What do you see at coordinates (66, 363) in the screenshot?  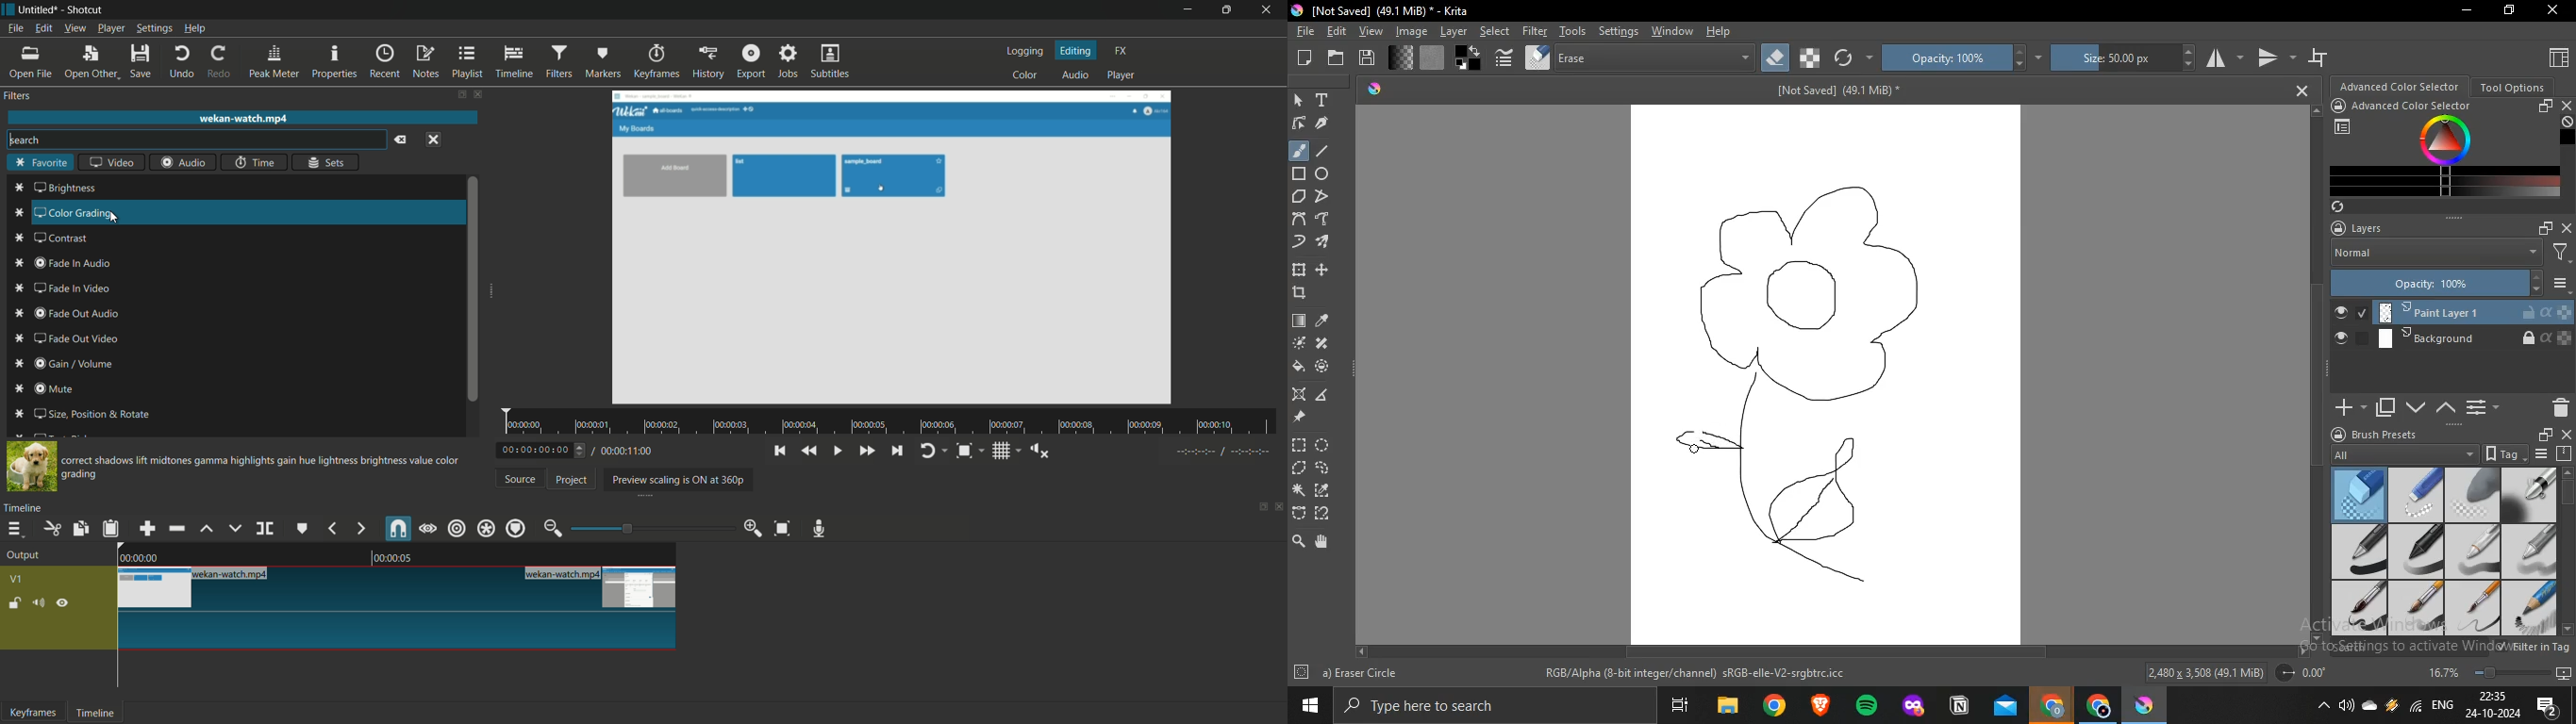 I see `gain/volume` at bounding box center [66, 363].